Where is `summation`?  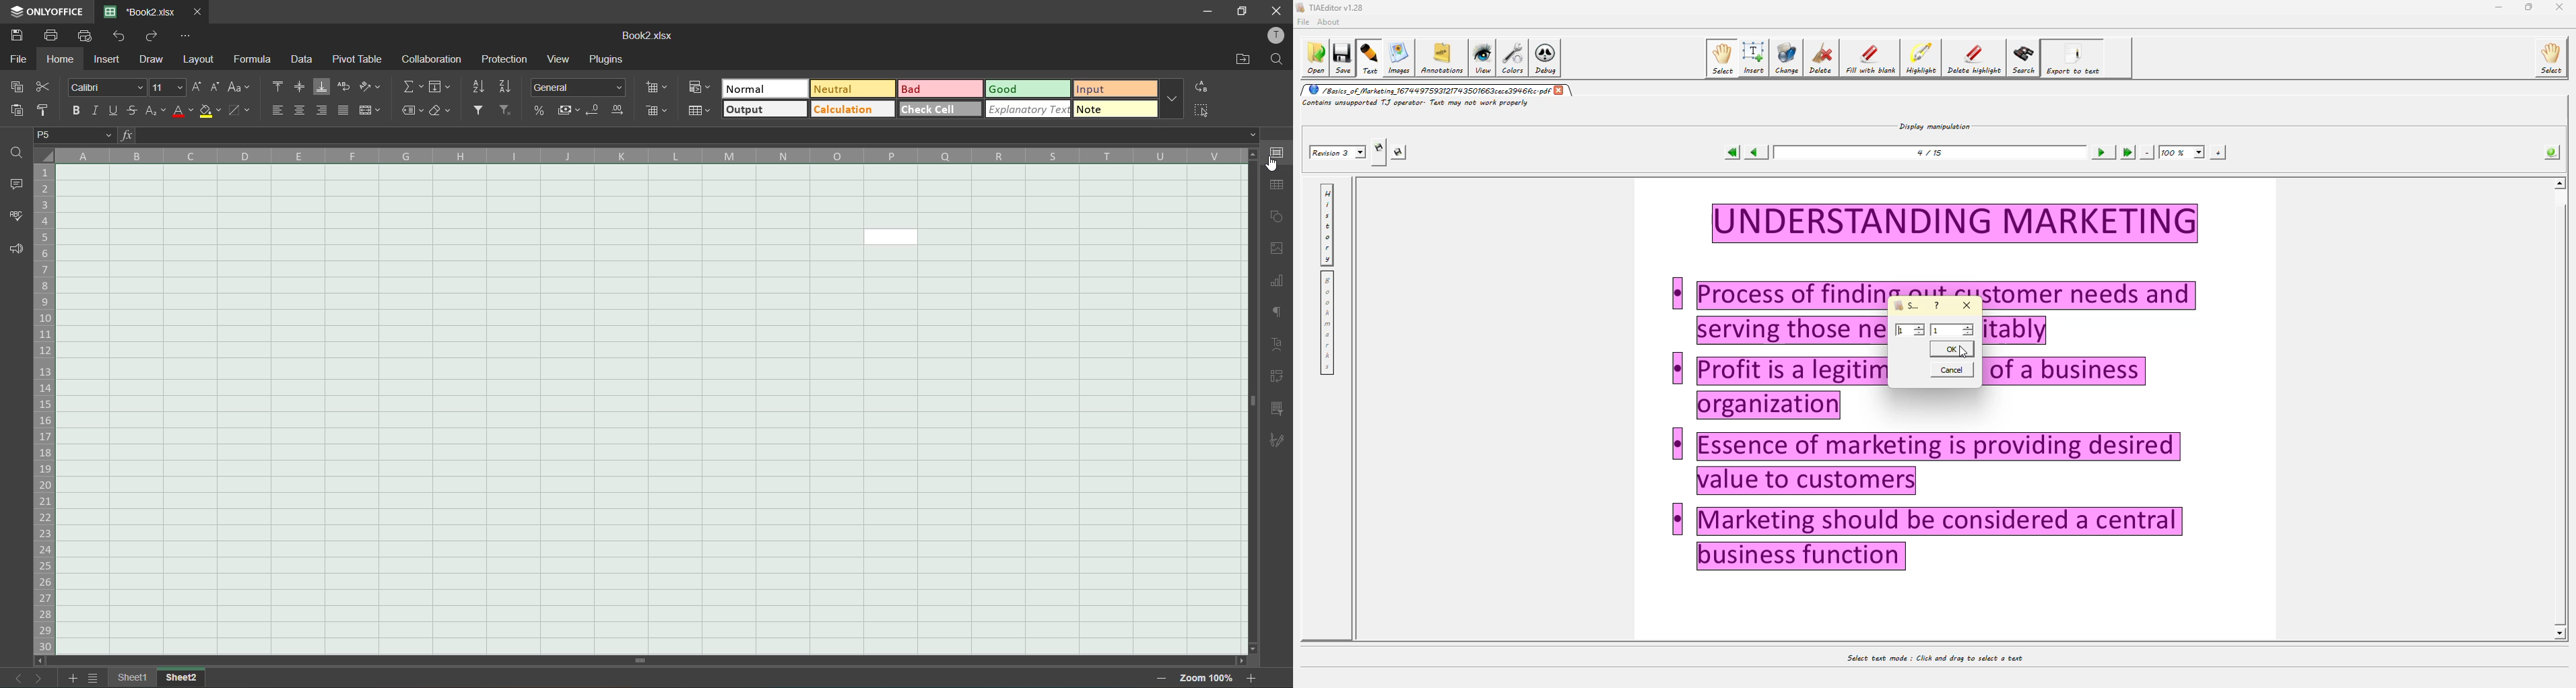
summation is located at coordinates (417, 88).